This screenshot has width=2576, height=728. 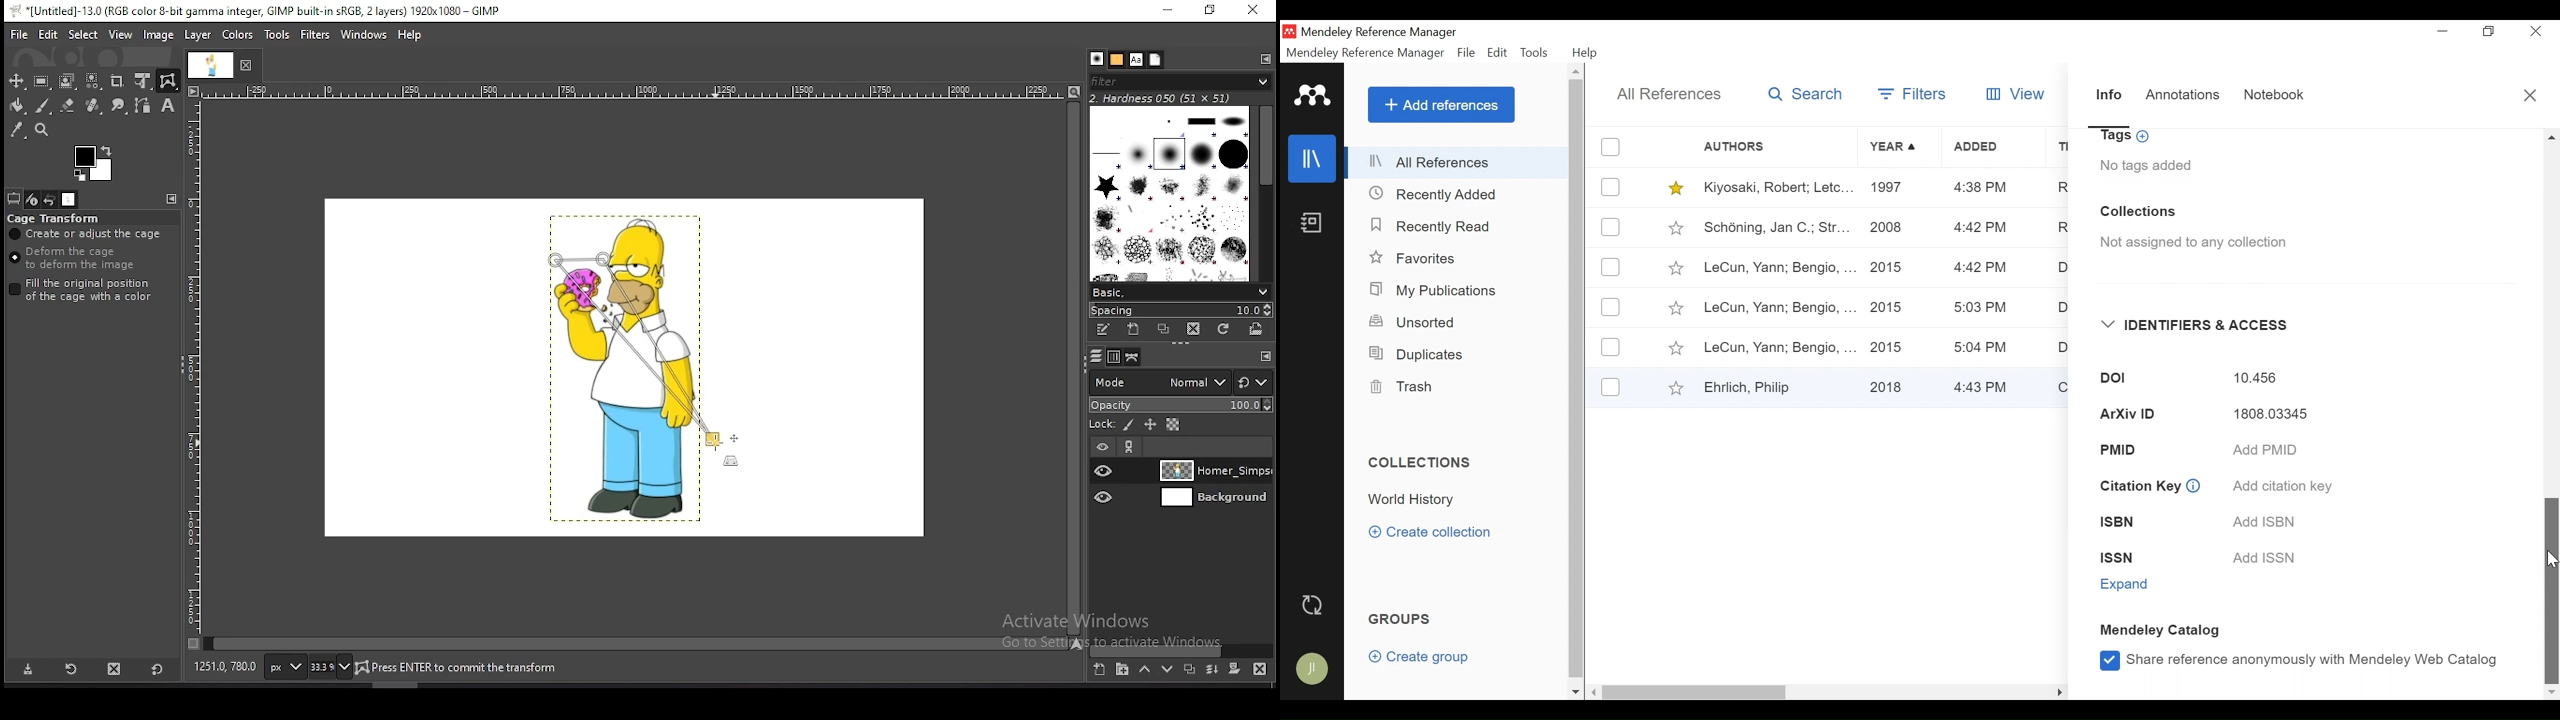 I want to click on scroll left, so click(x=1595, y=692).